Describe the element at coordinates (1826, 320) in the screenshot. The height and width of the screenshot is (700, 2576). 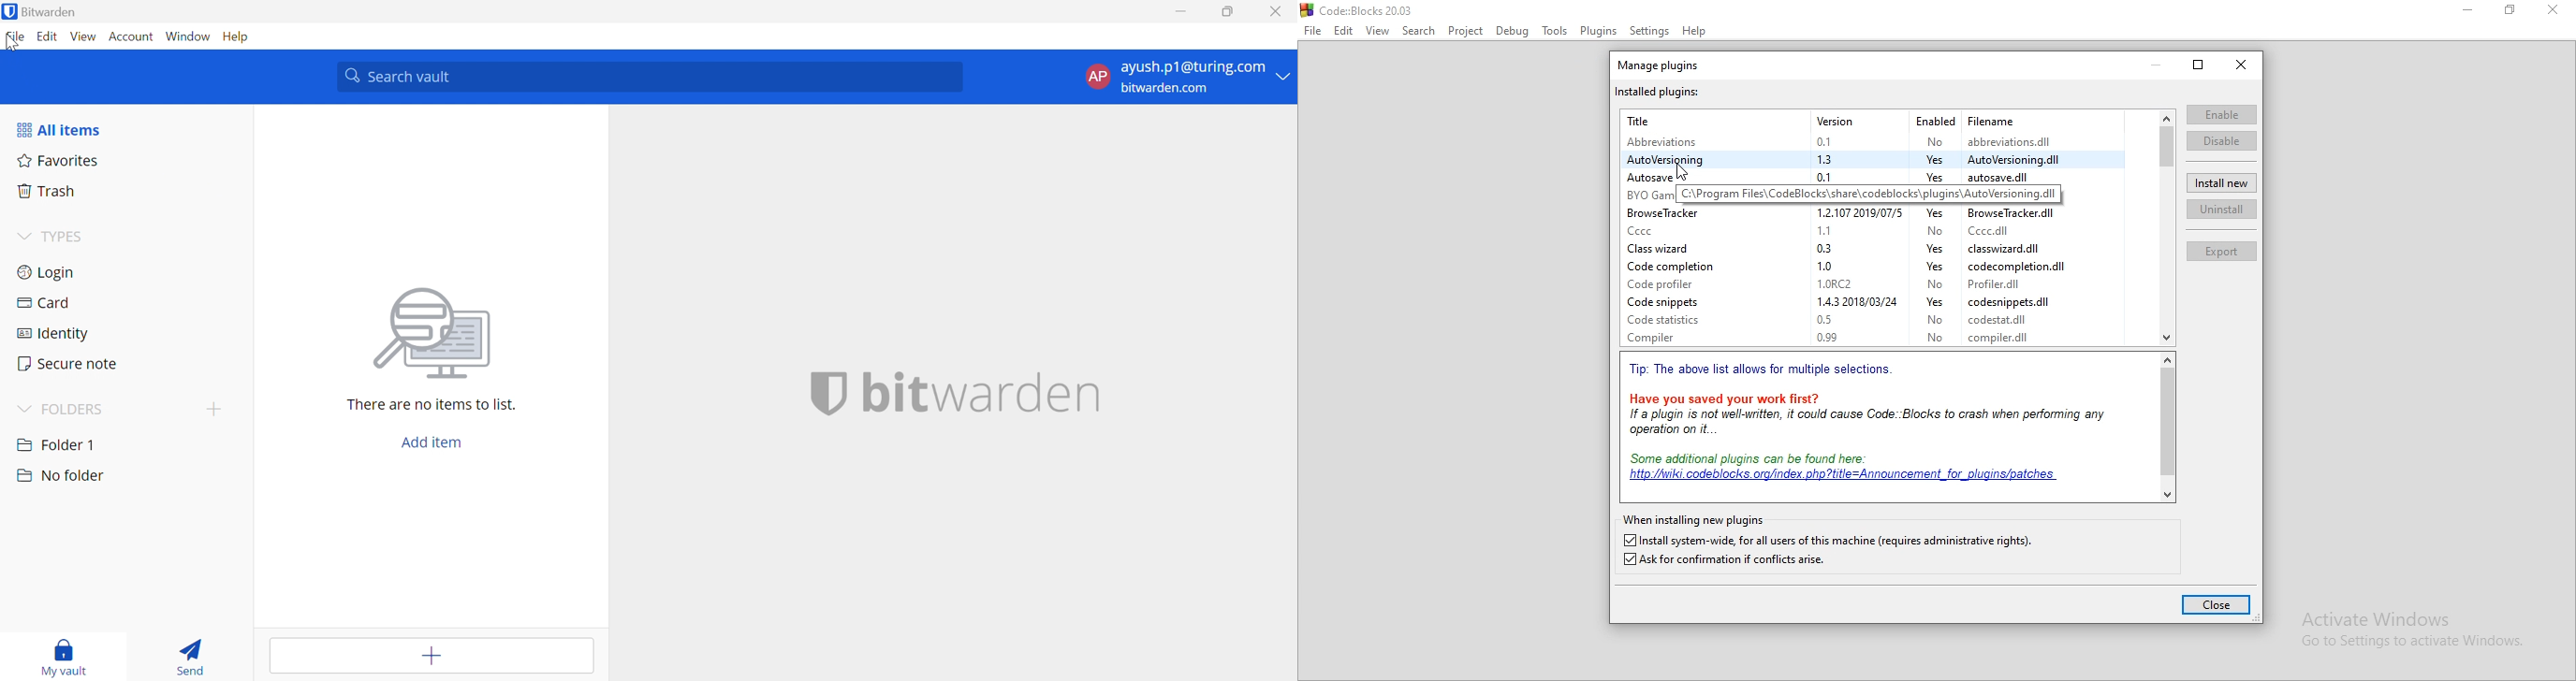
I see `0.5` at that location.